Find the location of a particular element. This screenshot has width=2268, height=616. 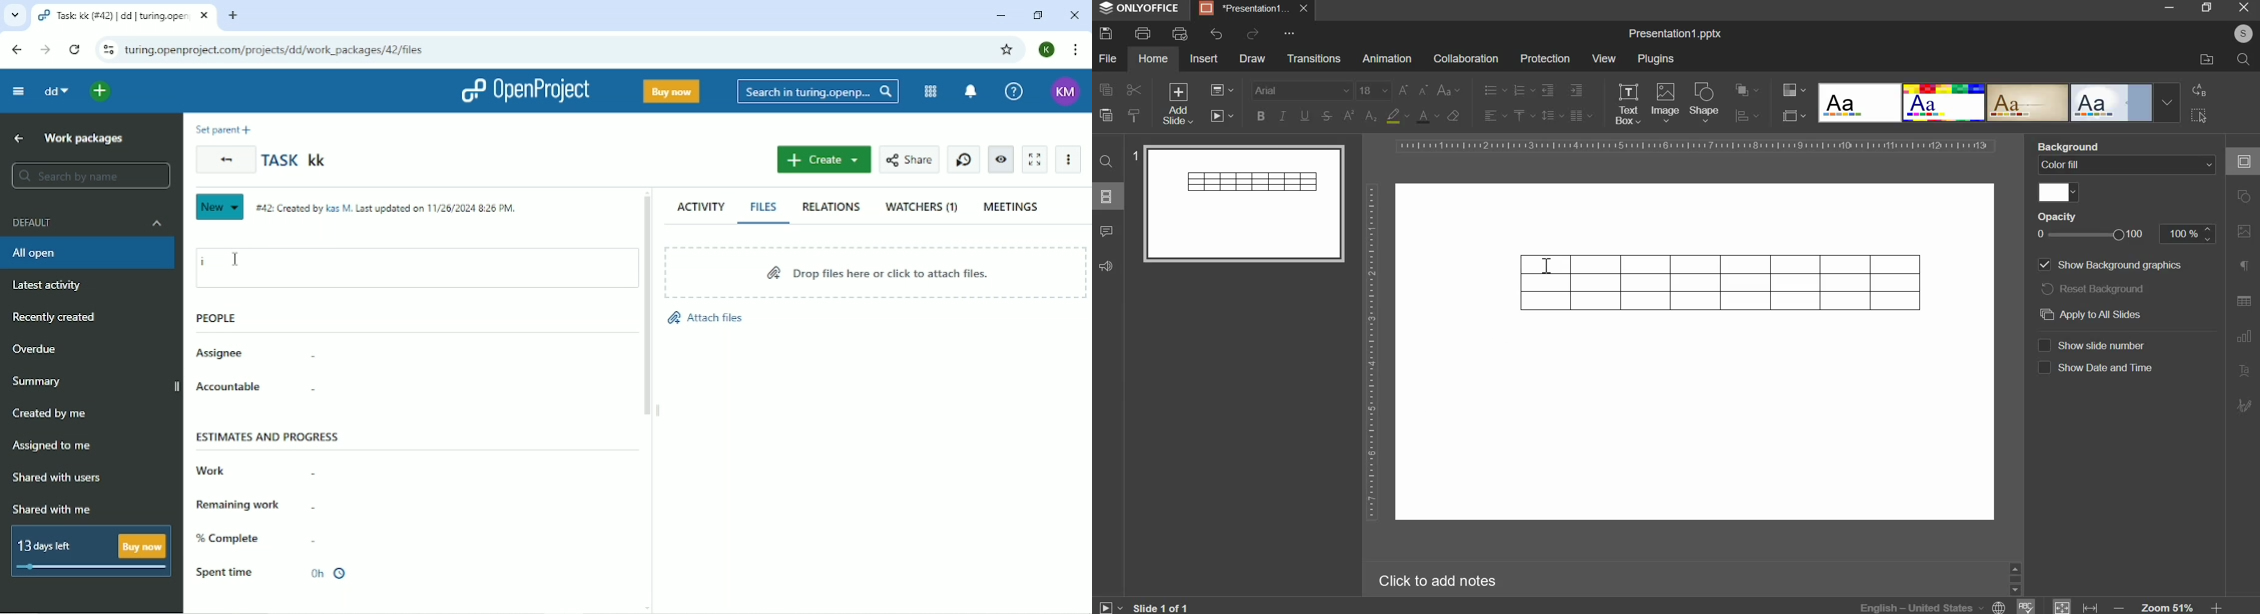

file is located at coordinates (1108, 58).